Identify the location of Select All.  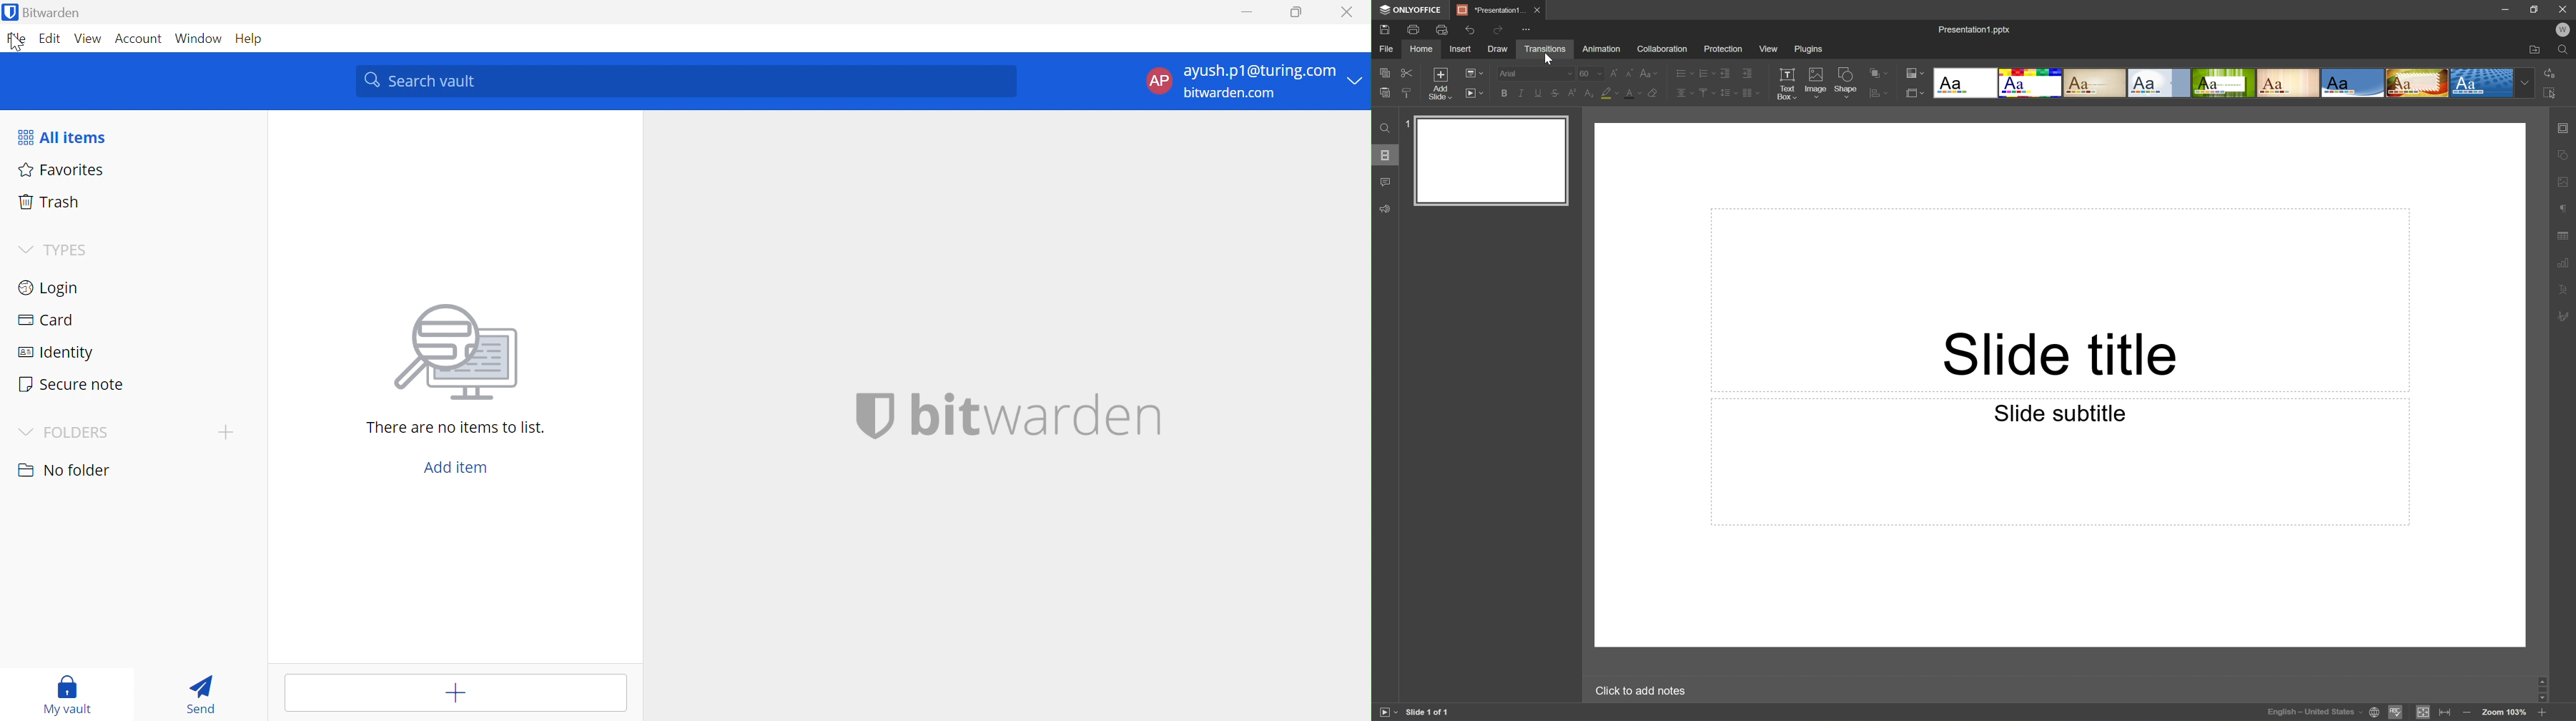
(2552, 93).